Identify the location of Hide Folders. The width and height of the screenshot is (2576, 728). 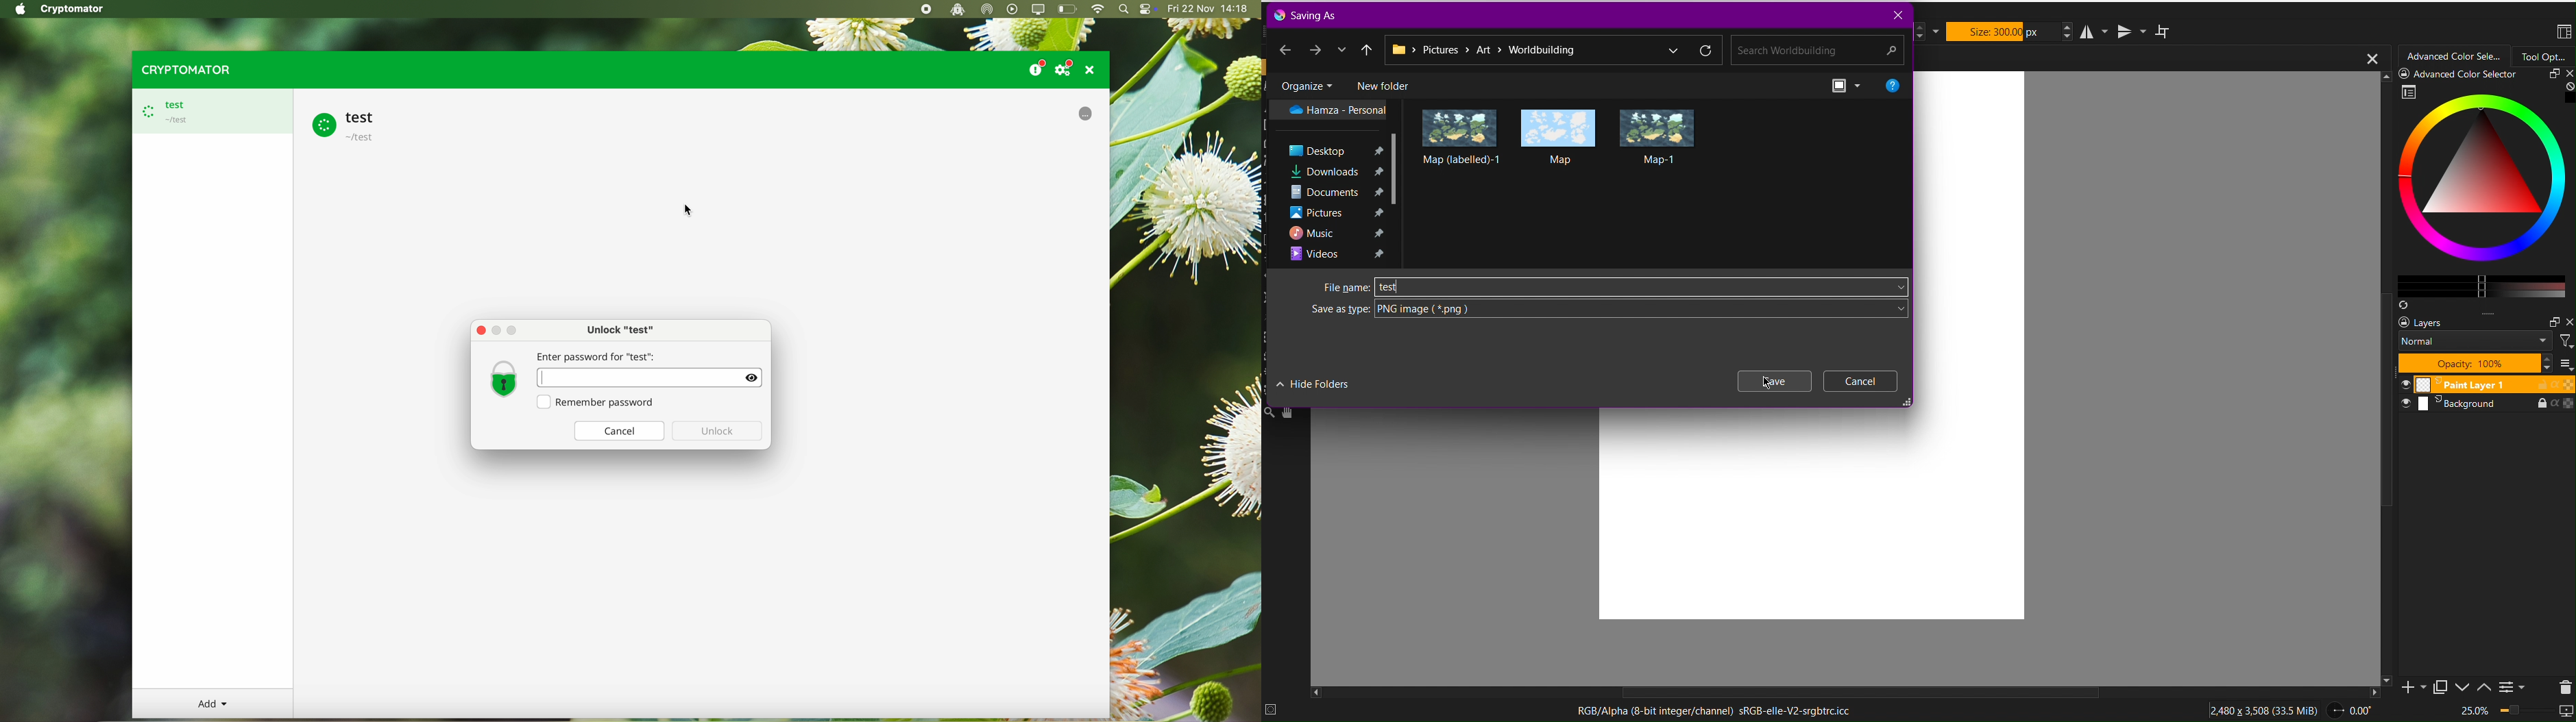
(1313, 383).